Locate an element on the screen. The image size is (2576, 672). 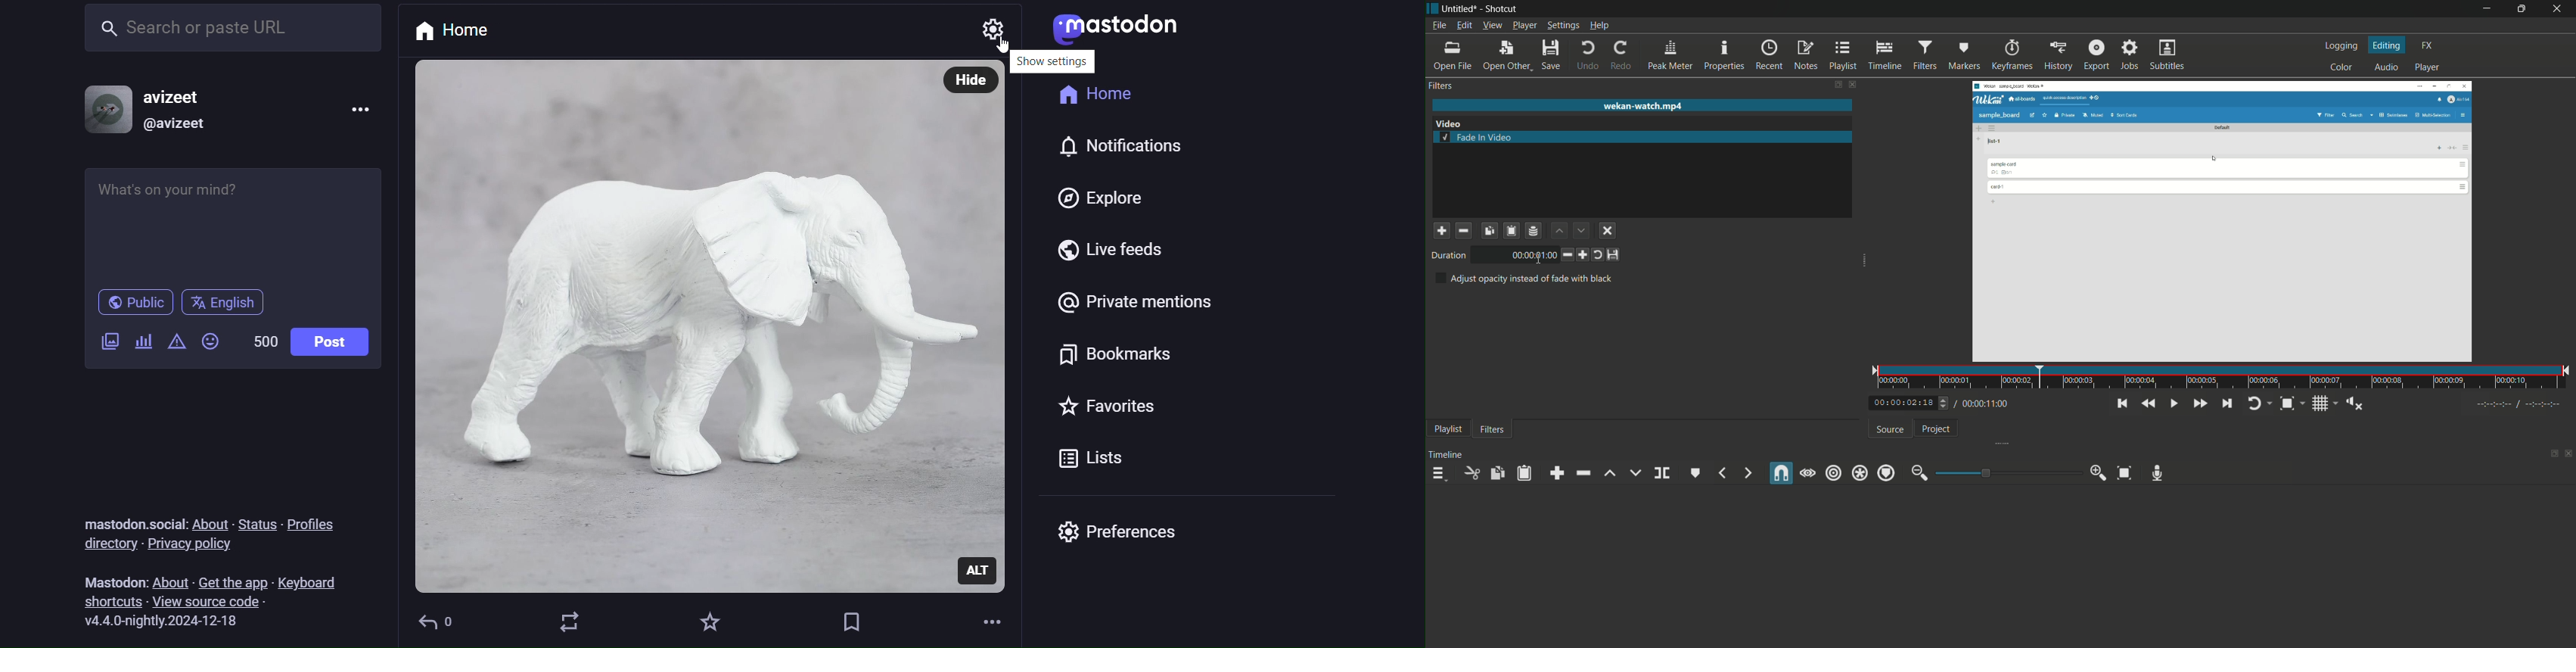
Mastodor is located at coordinates (109, 581).